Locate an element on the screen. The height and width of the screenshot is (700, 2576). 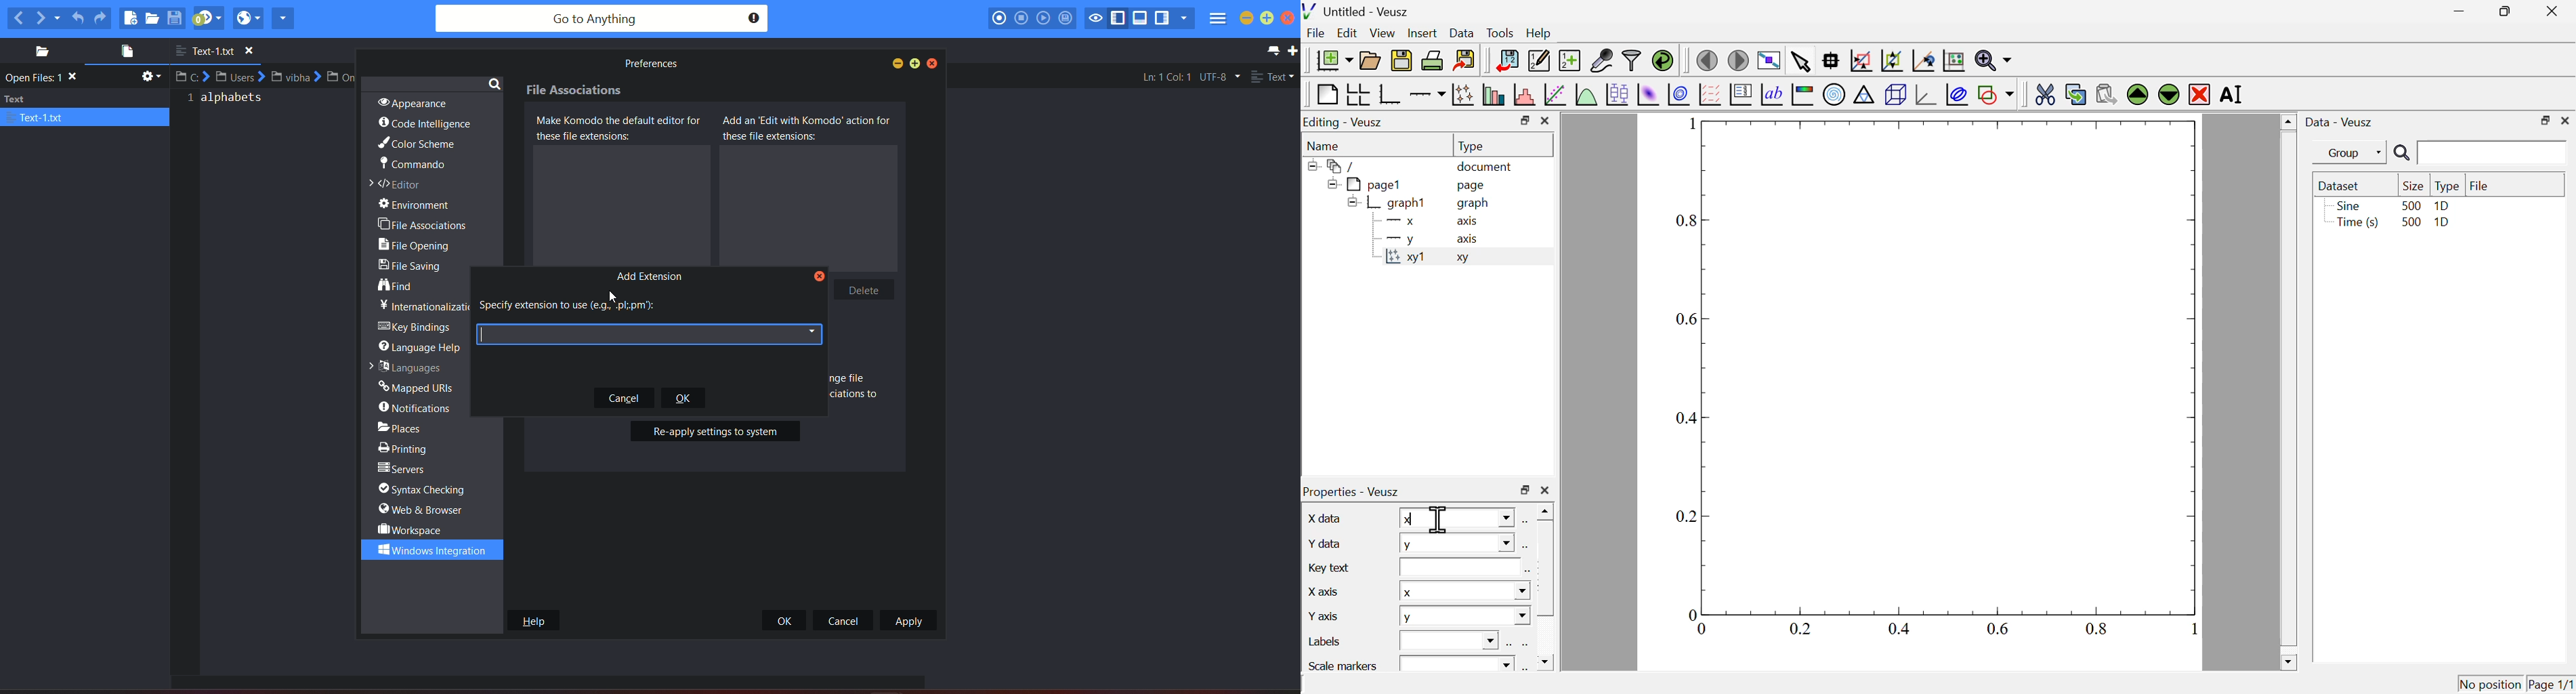
copy the selected widget is located at coordinates (2076, 93).